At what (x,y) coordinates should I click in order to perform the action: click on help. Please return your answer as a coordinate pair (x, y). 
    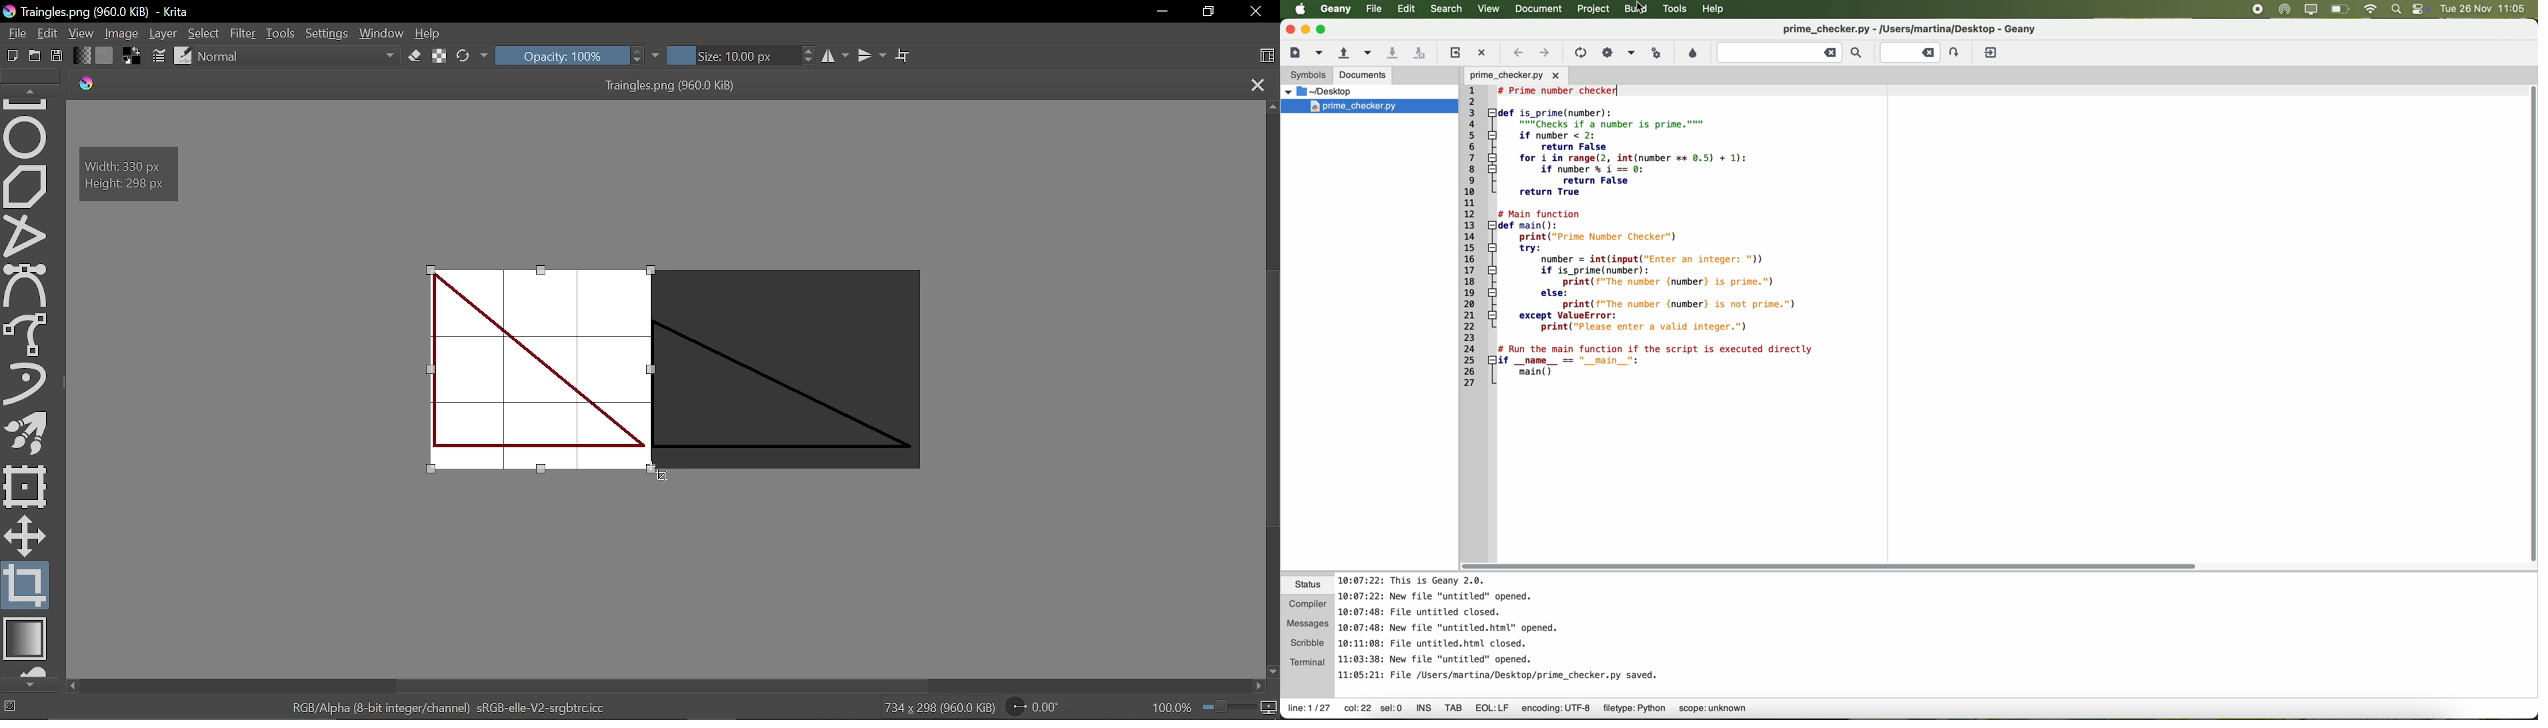
    Looking at the image, I should click on (1717, 10).